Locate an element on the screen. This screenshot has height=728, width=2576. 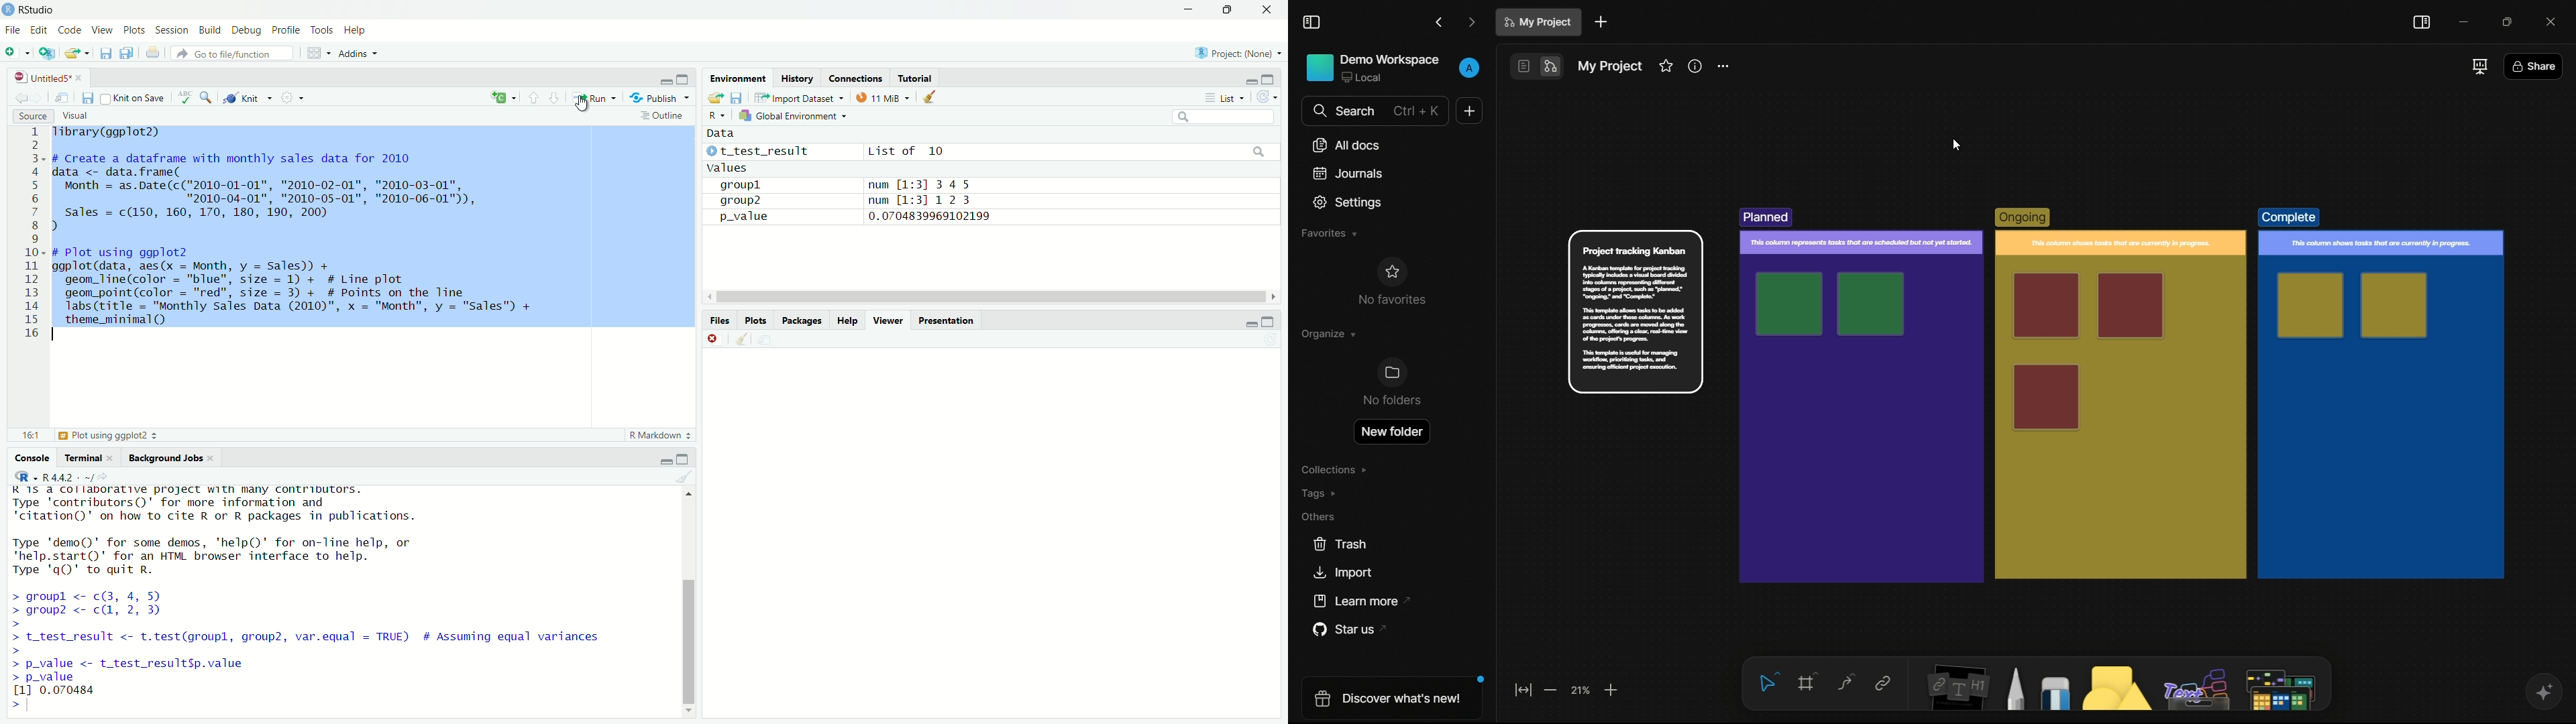
check is located at coordinates (183, 97).